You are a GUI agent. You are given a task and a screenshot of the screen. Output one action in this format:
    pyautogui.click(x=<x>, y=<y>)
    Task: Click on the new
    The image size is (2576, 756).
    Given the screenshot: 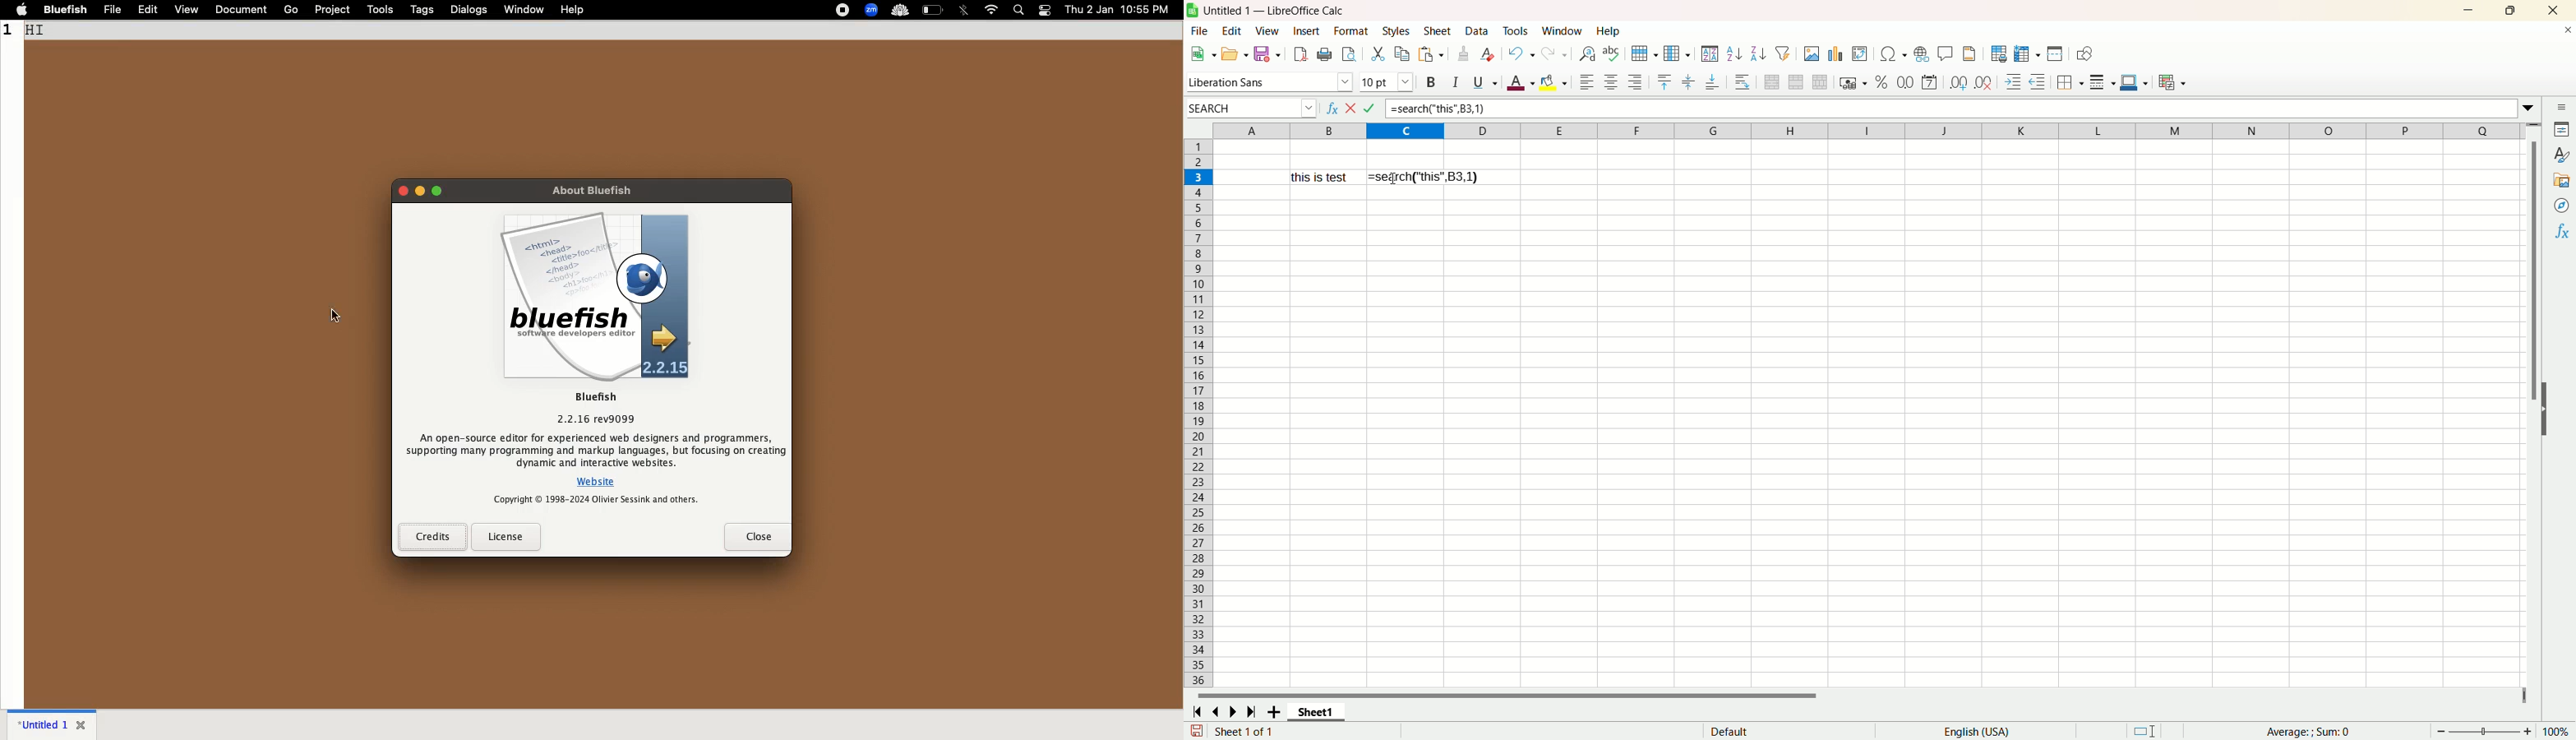 What is the action you would take?
    pyautogui.click(x=1202, y=54)
    